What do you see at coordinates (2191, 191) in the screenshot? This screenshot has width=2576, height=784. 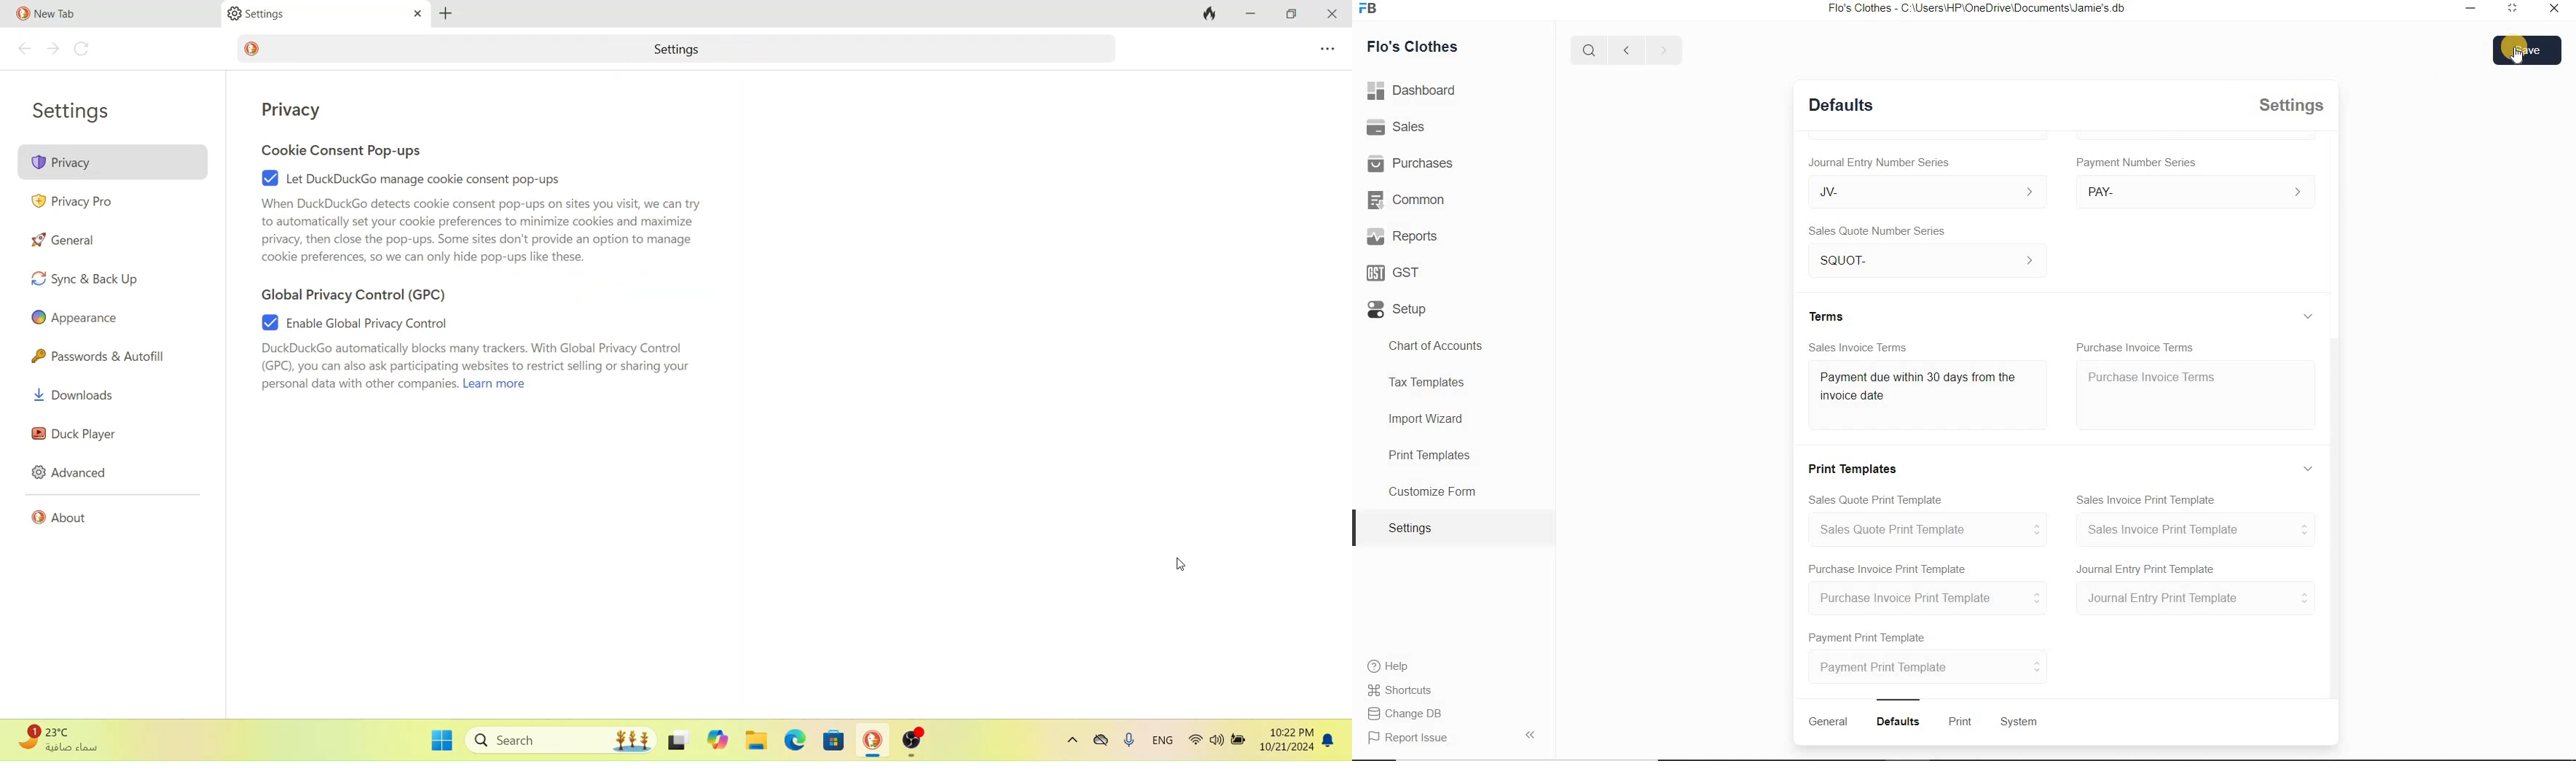 I see `> PAY-` at bounding box center [2191, 191].